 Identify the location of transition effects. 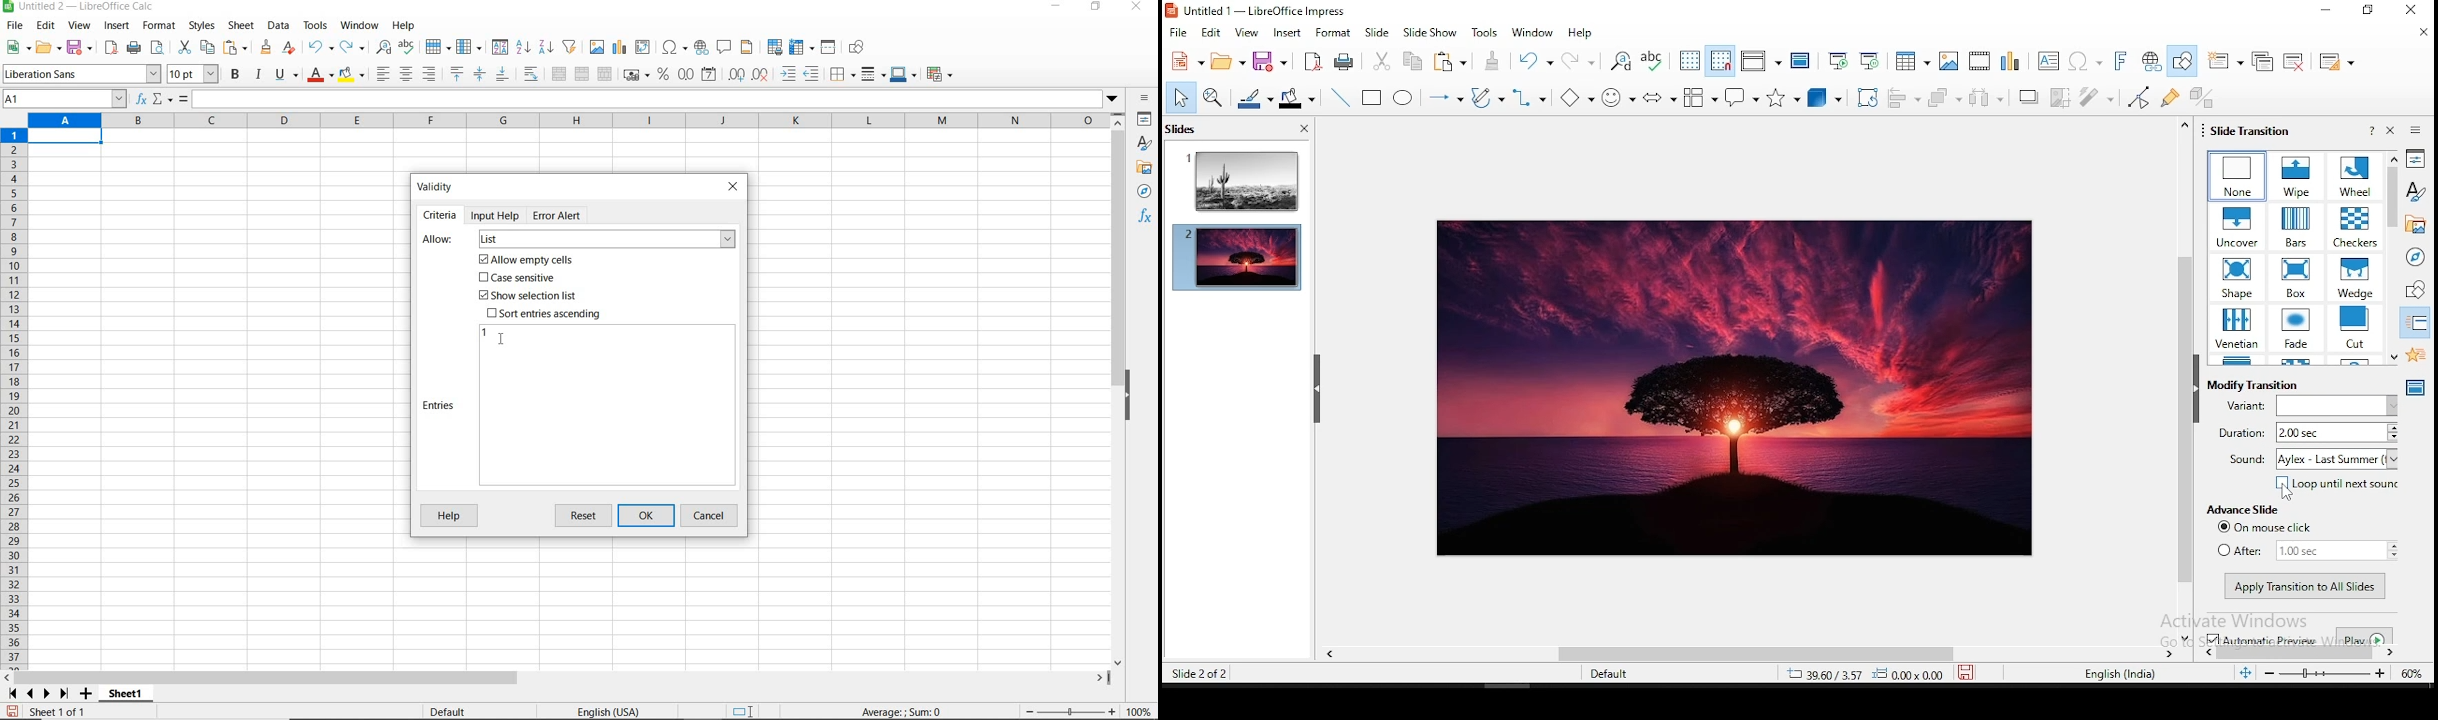
(2238, 228).